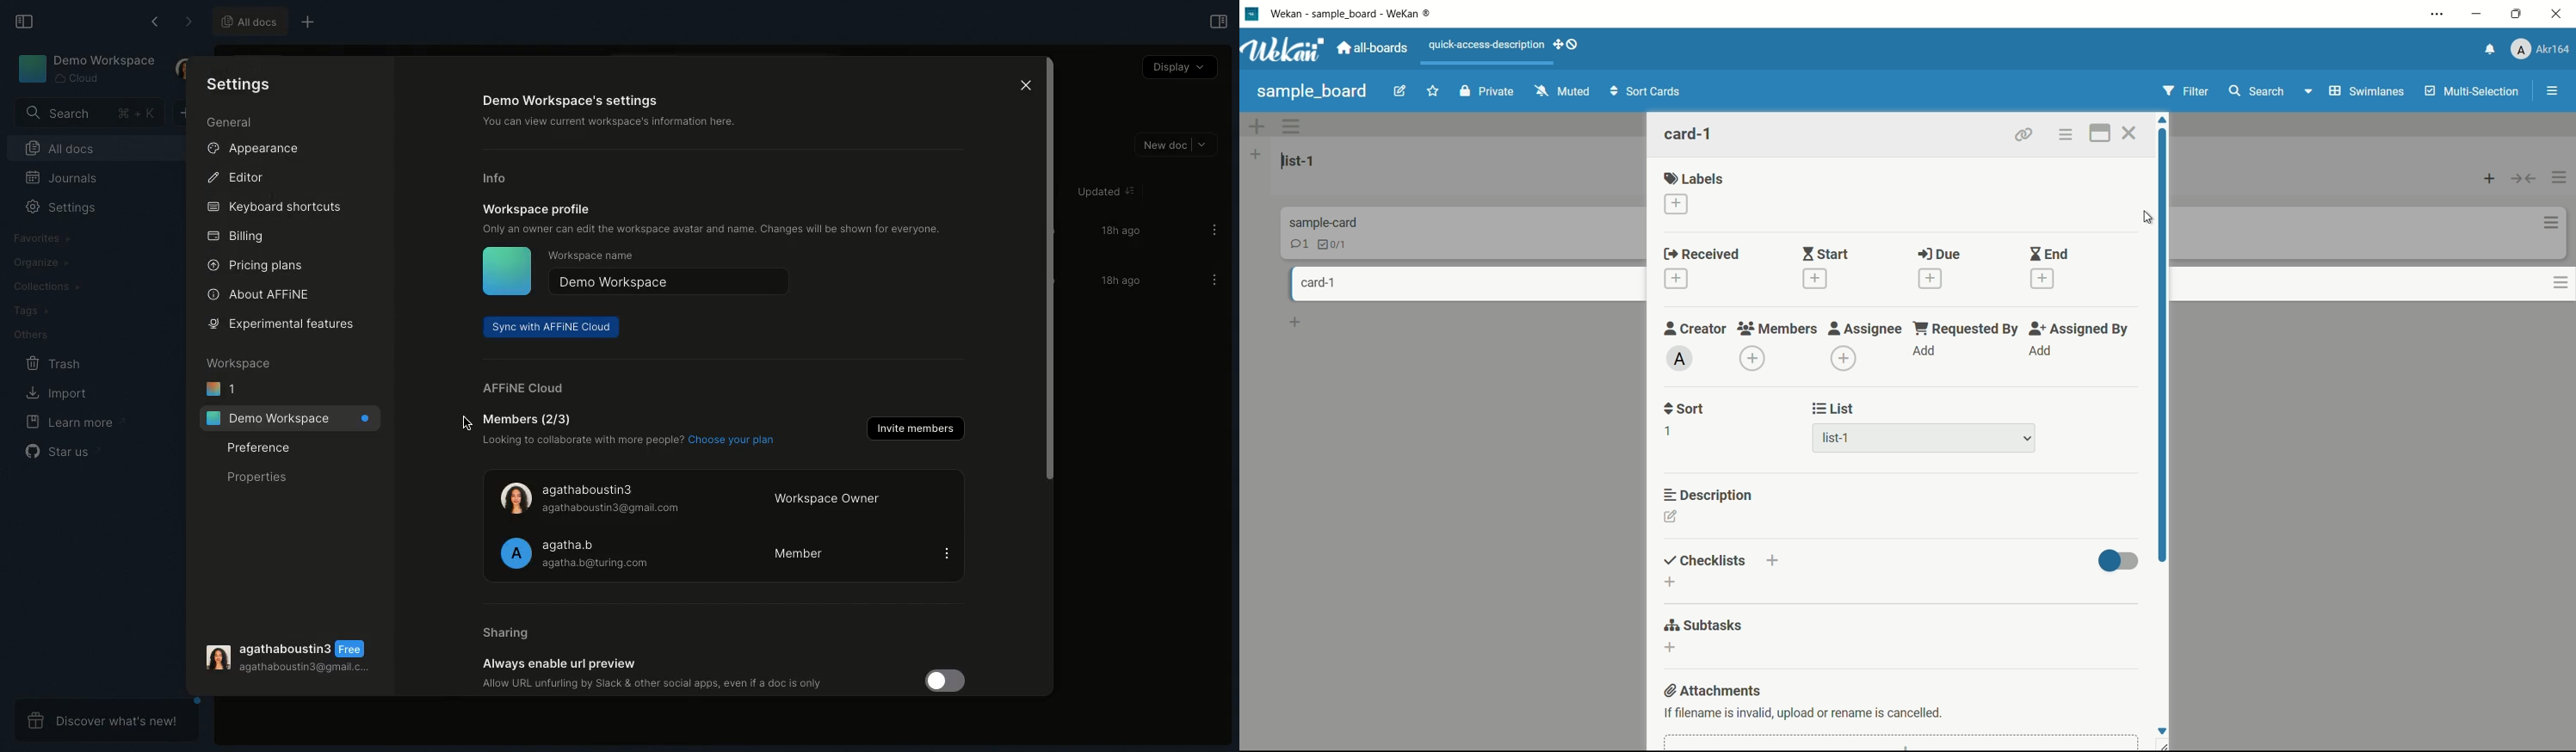 Image resolution: width=2576 pixels, height=756 pixels. Describe the element at coordinates (1326, 221) in the screenshot. I see `` at that location.